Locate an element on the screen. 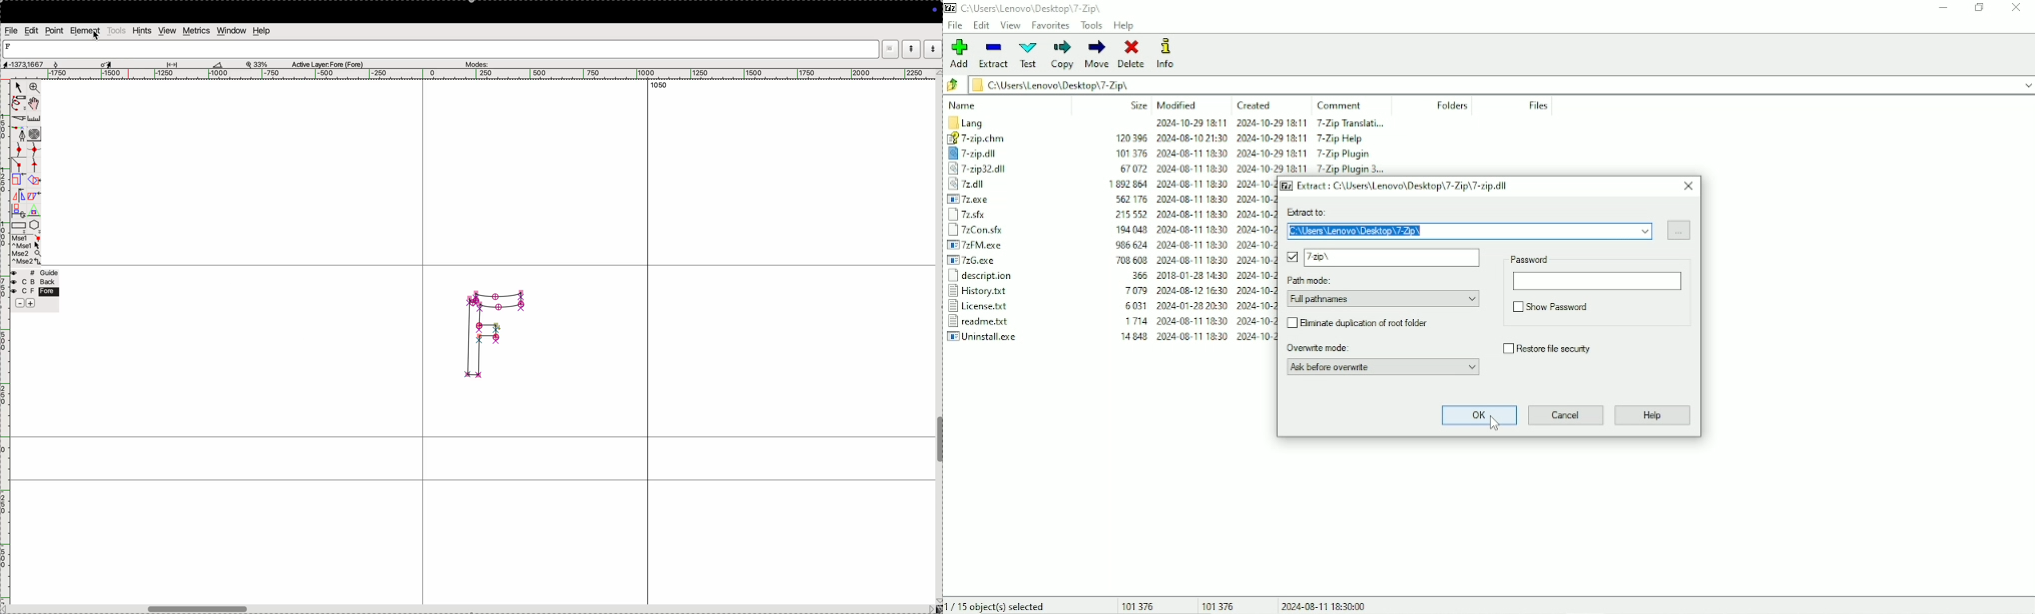 The width and height of the screenshot is (2044, 616). 7zG.exe is located at coordinates (1008, 262).